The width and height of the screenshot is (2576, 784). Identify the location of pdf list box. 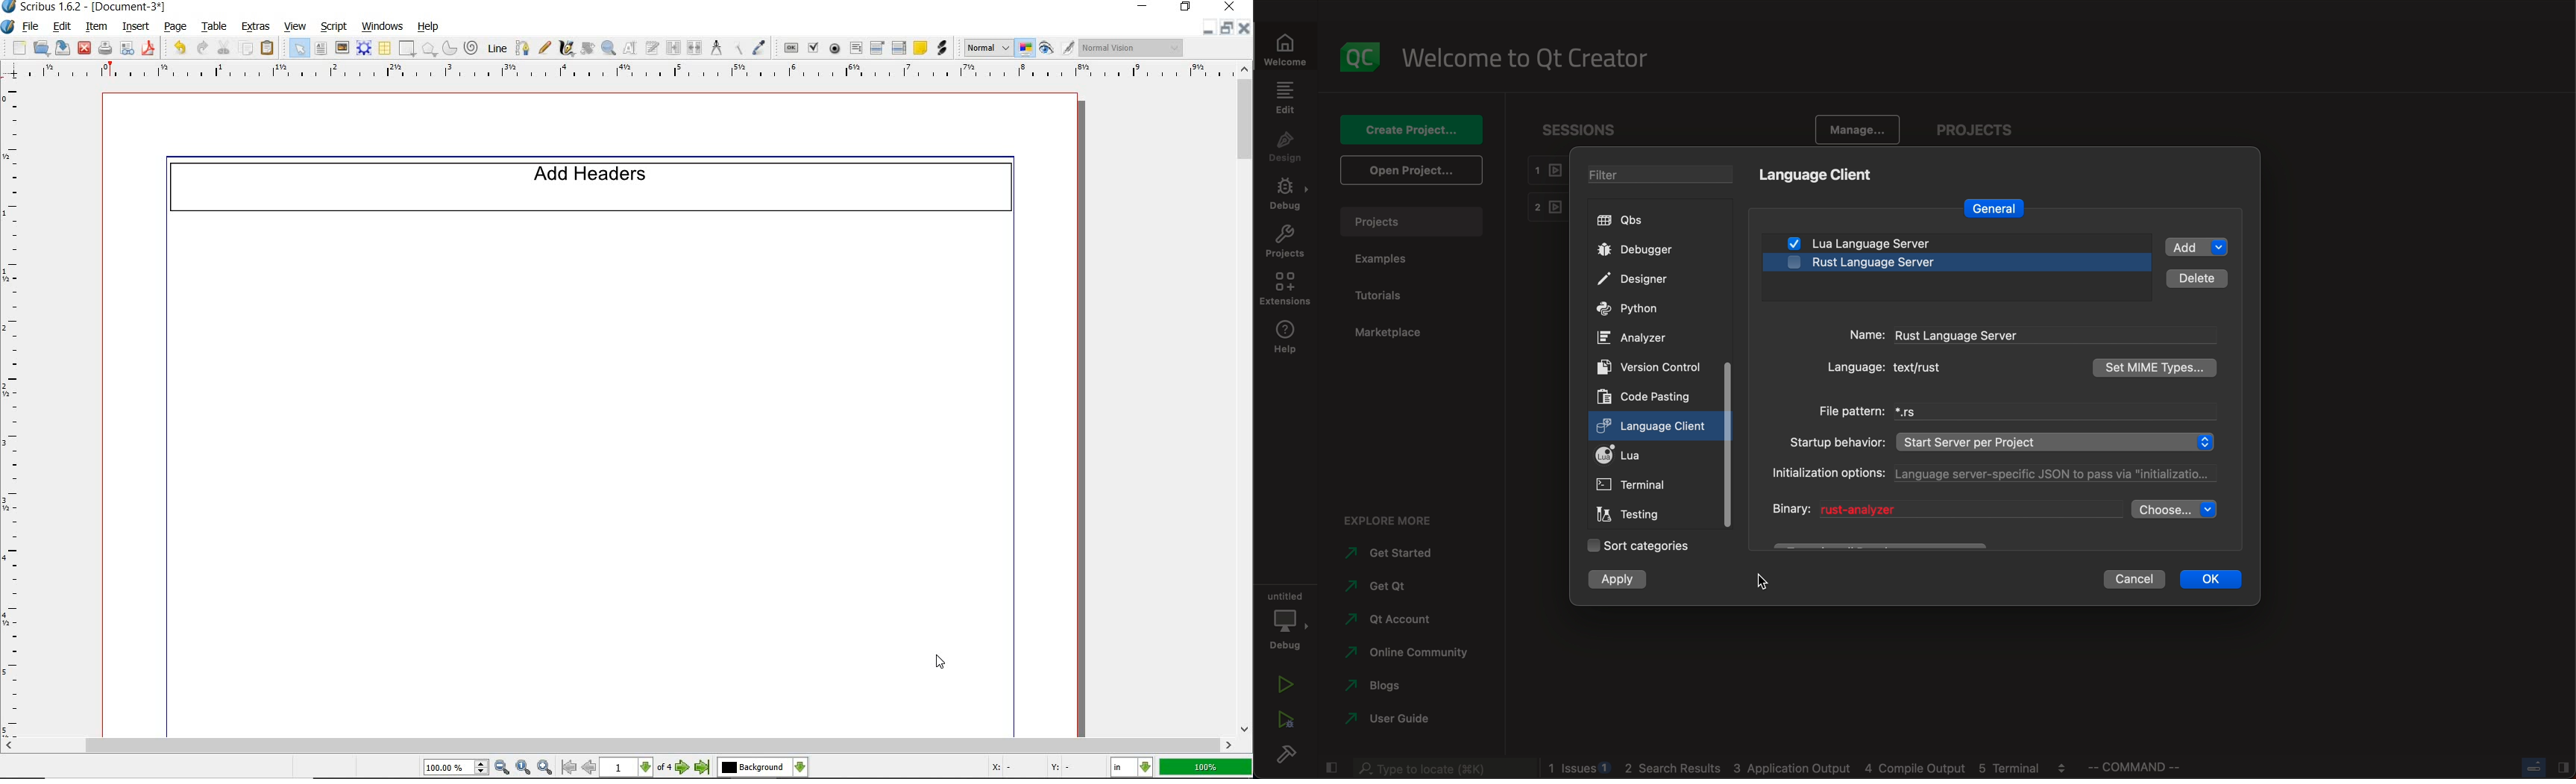
(899, 47).